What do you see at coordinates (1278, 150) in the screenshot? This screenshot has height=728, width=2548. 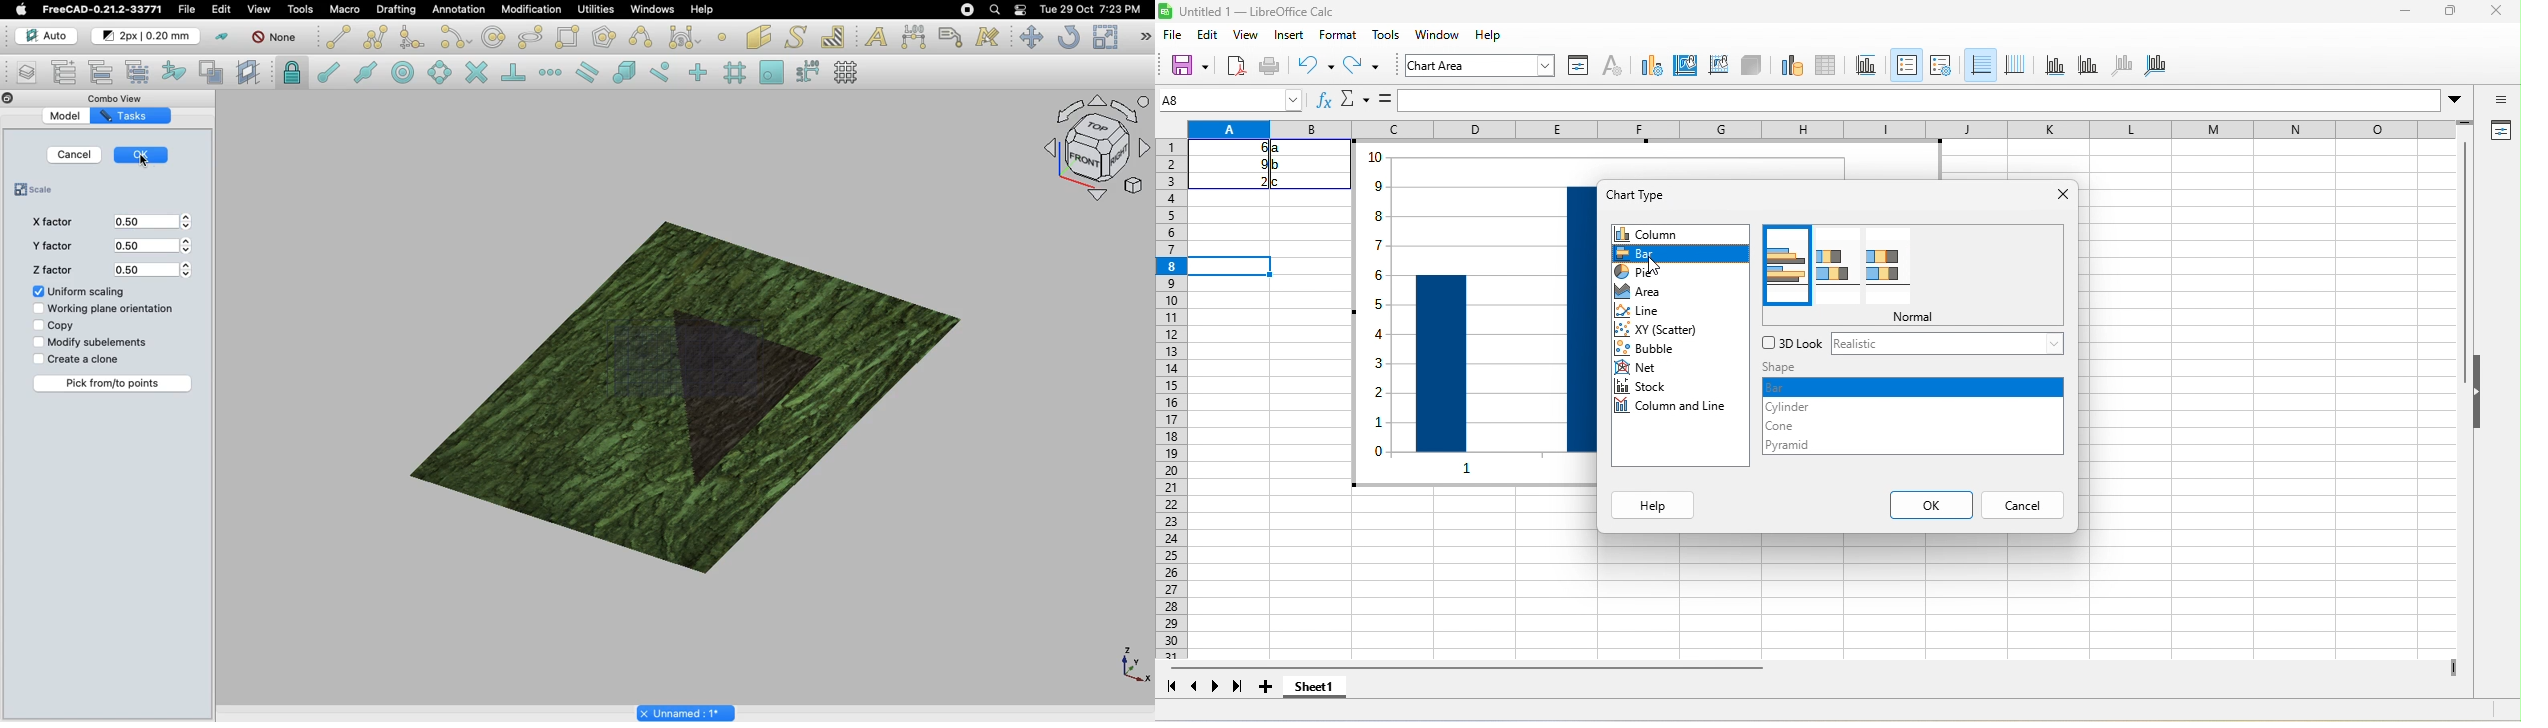 I see `a` at bounding box center [1278, 150].